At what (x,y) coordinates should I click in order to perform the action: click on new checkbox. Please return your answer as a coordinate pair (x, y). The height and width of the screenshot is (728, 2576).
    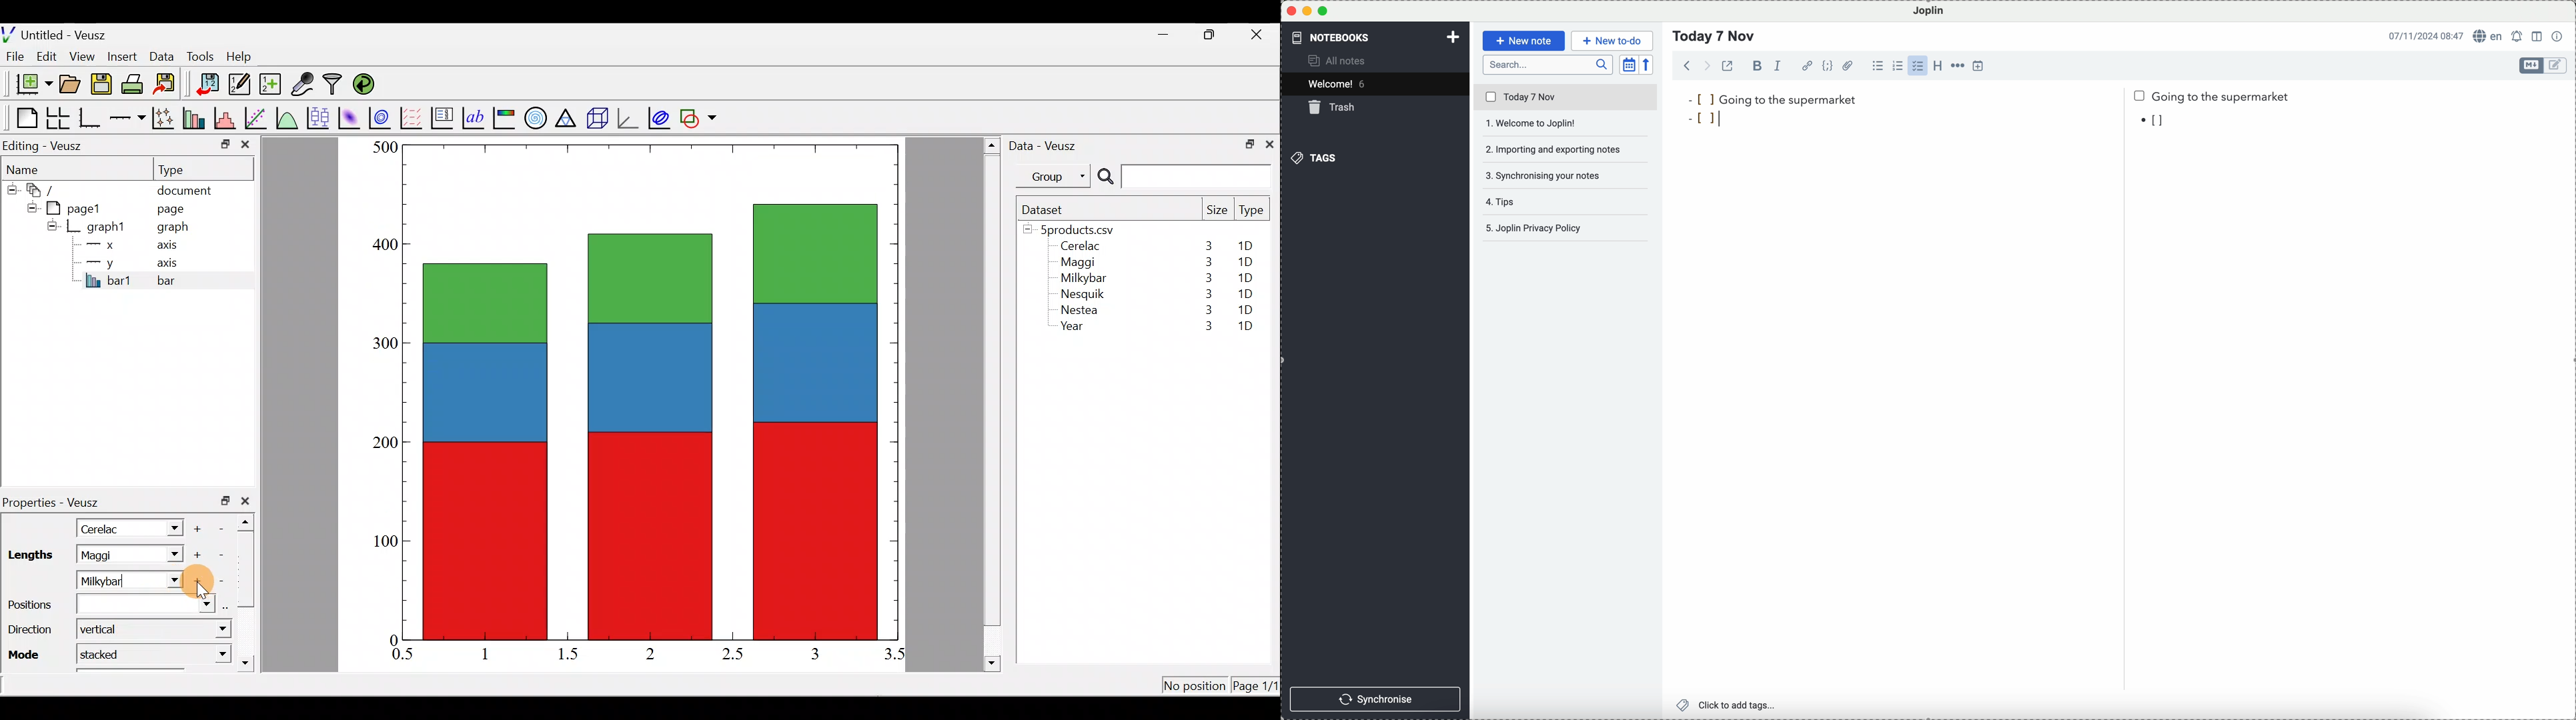
    Looking at the image, I should click on (2157, 122).